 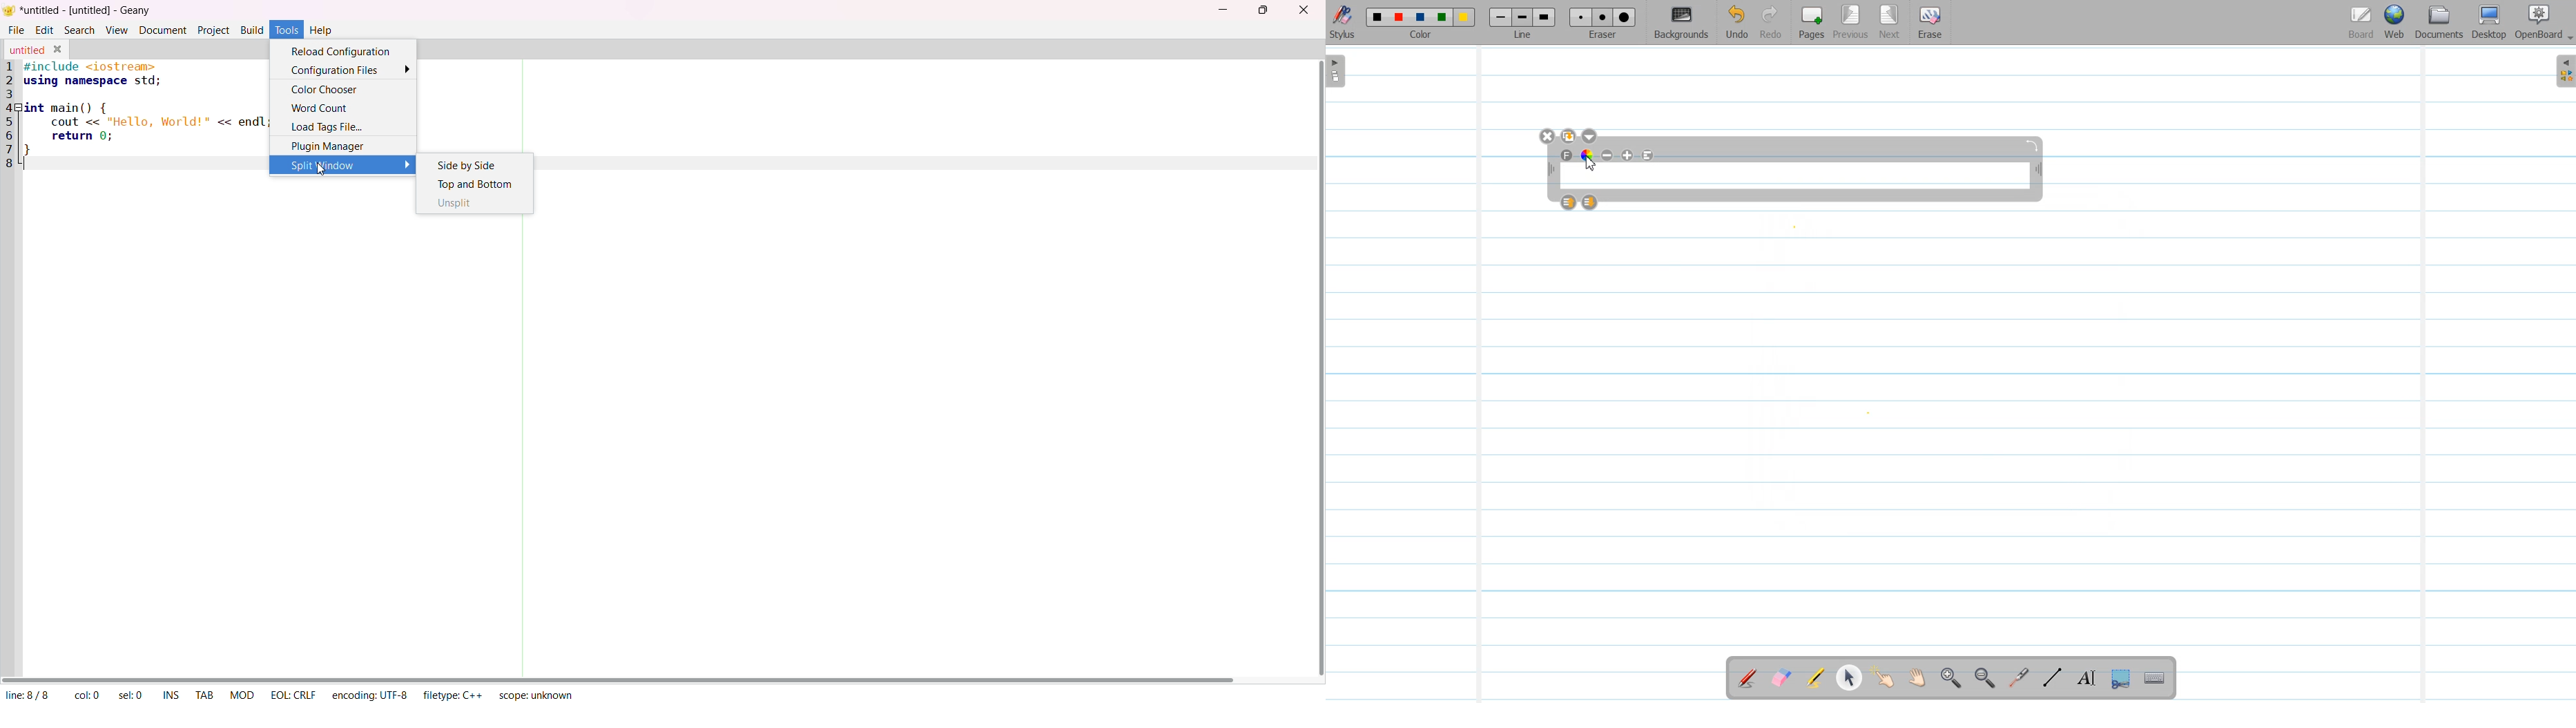 I want to click on Zoom In, so click(x=1950, y=679).